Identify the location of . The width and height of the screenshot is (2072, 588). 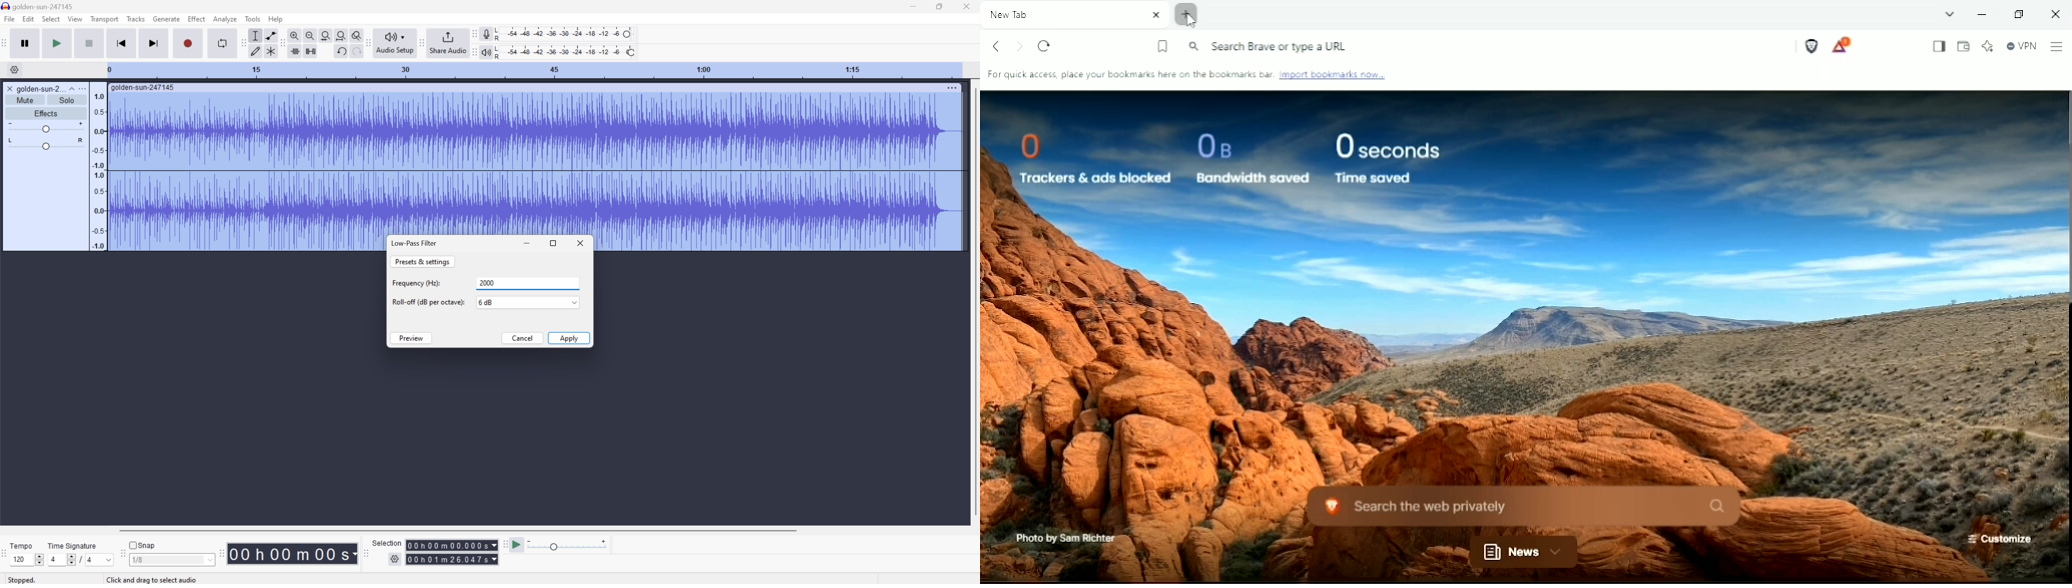
(354, 52).